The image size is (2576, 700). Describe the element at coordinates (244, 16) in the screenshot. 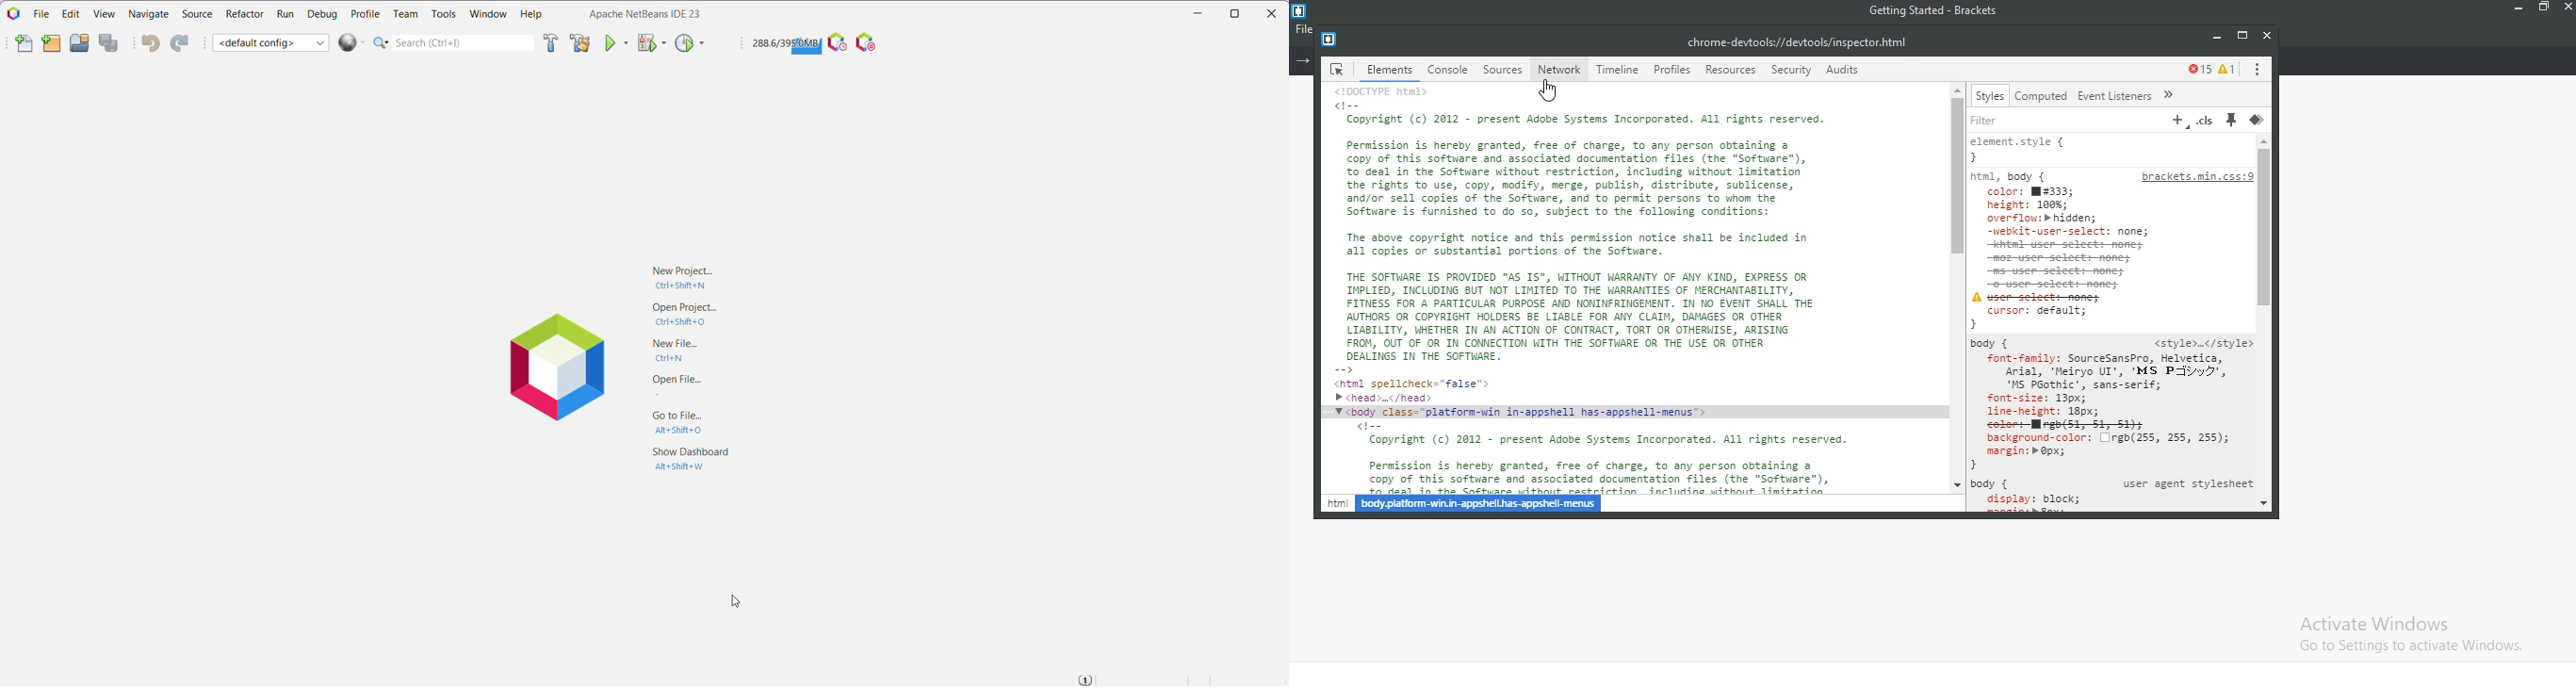

I see `Refactor` at that location.